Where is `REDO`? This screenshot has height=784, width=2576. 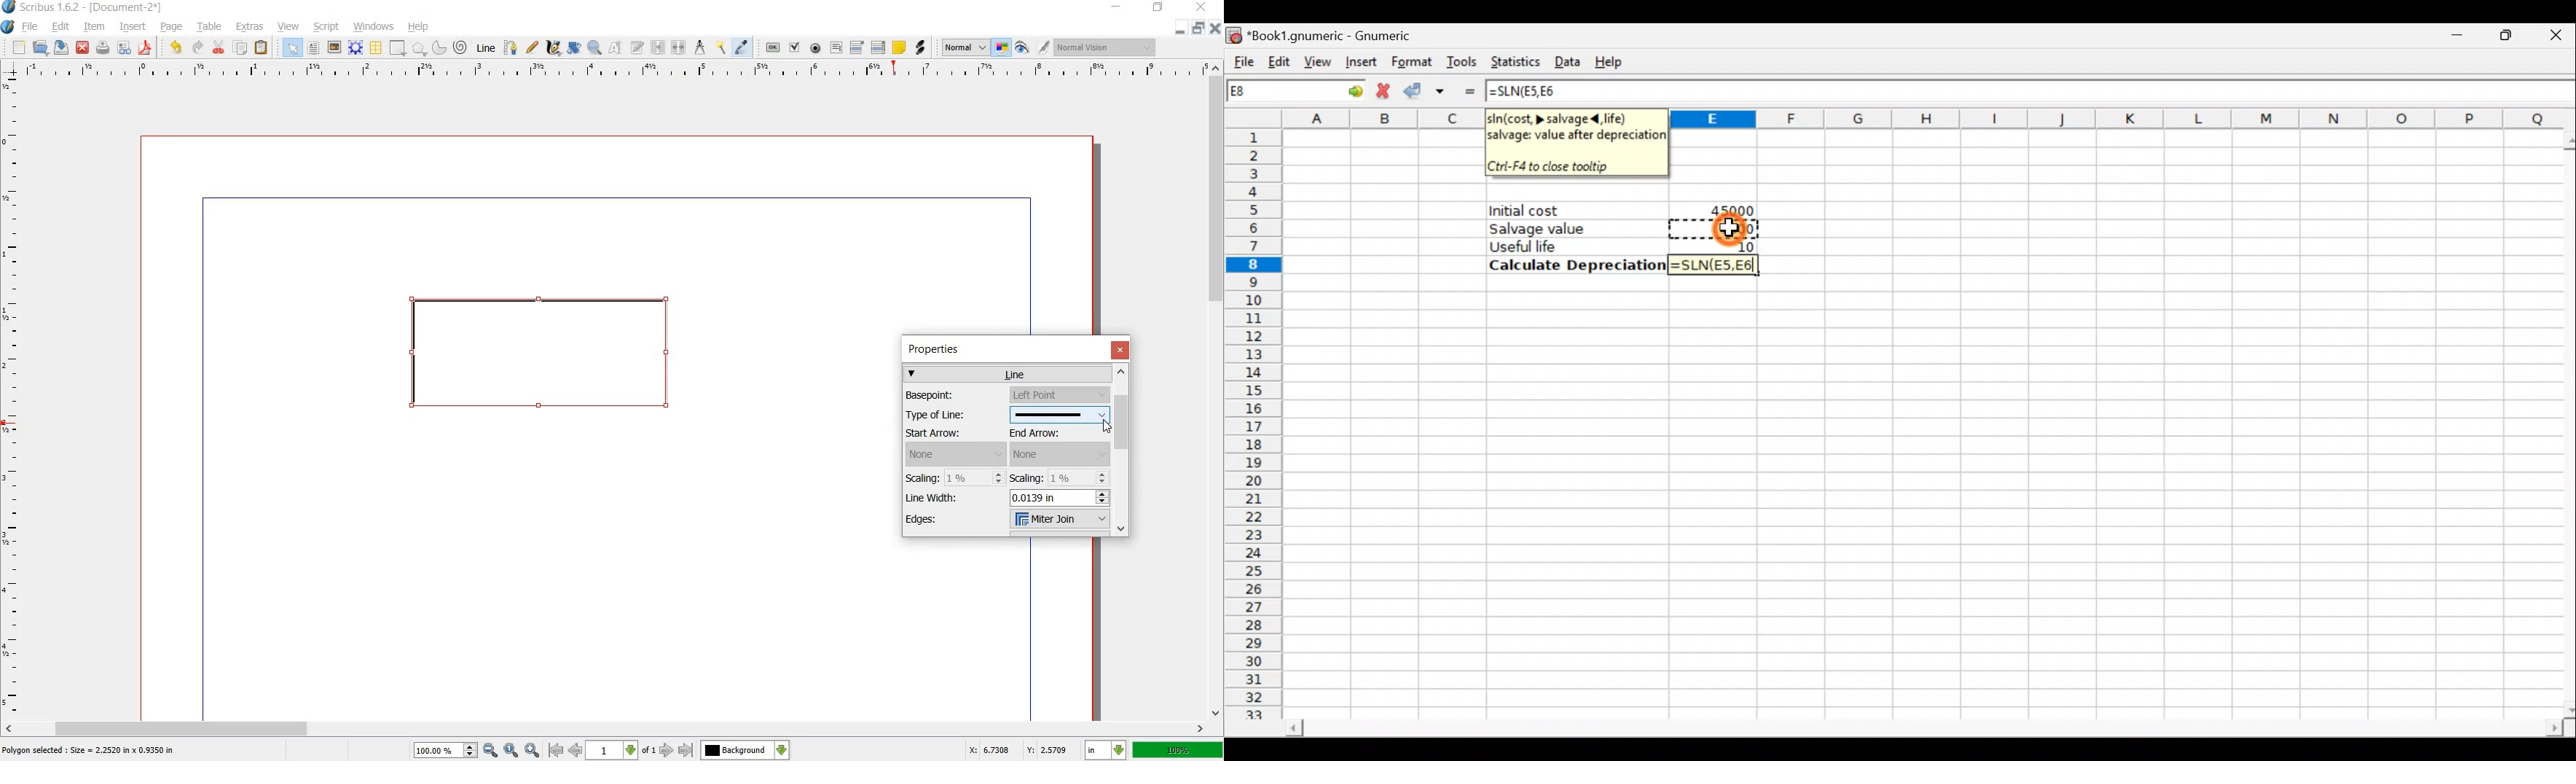 REDO is located at coordinates (198, 48).